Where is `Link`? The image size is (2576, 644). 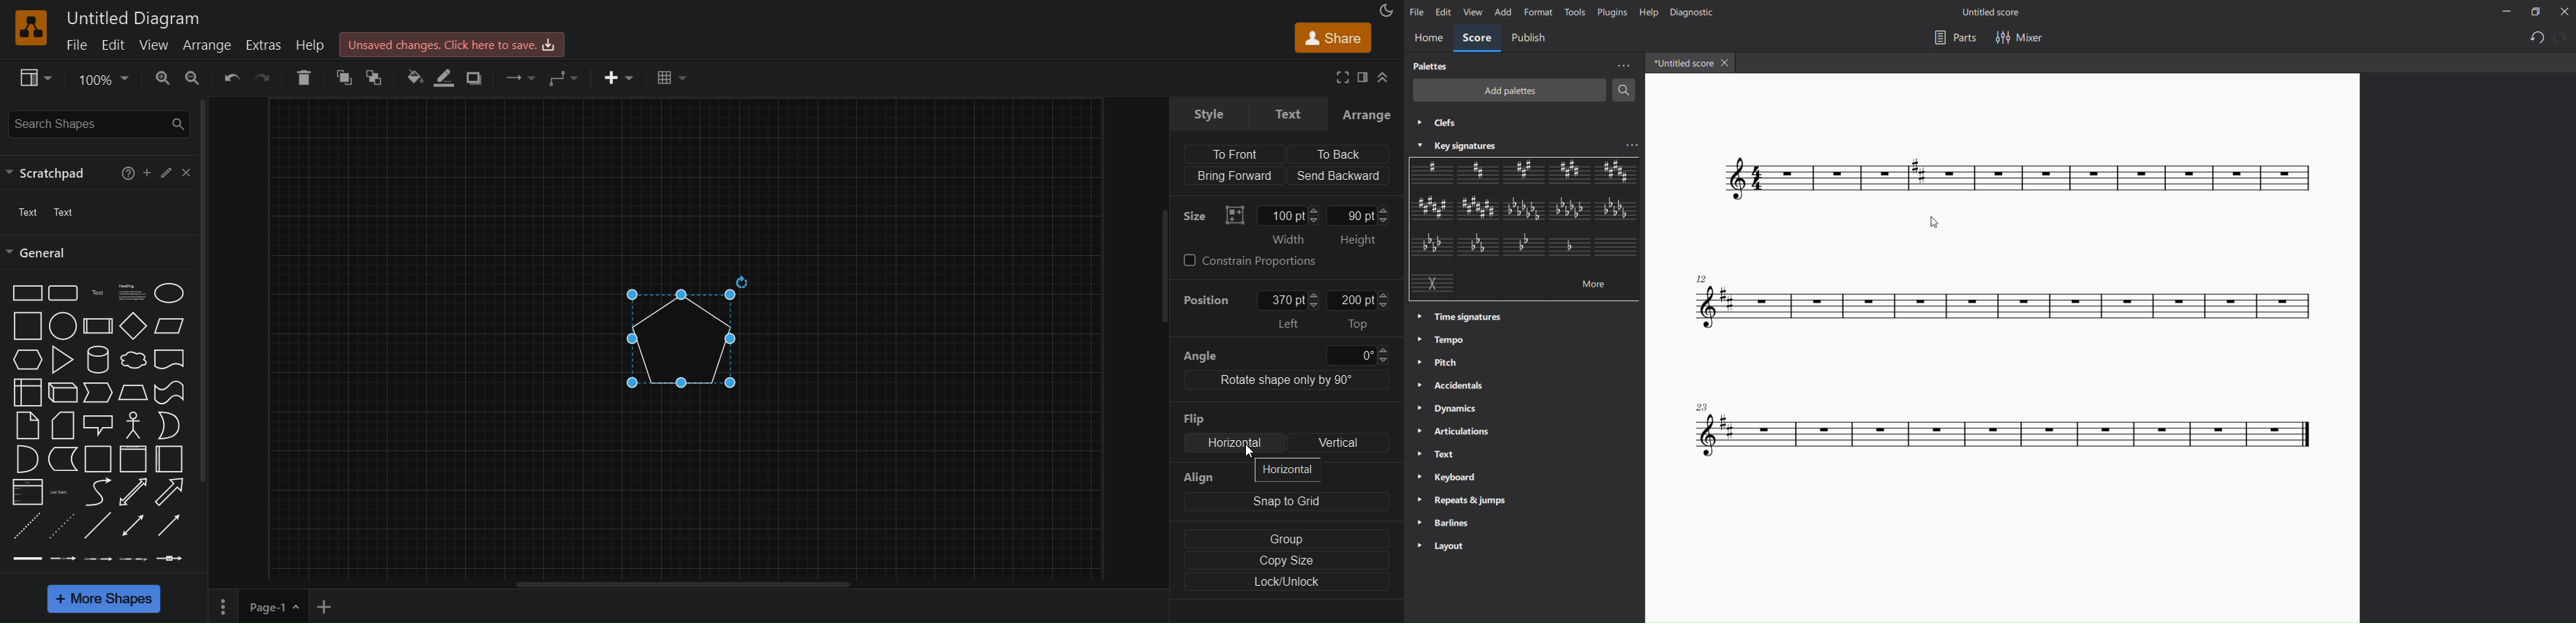
Link is located at coordinates (28, 559).